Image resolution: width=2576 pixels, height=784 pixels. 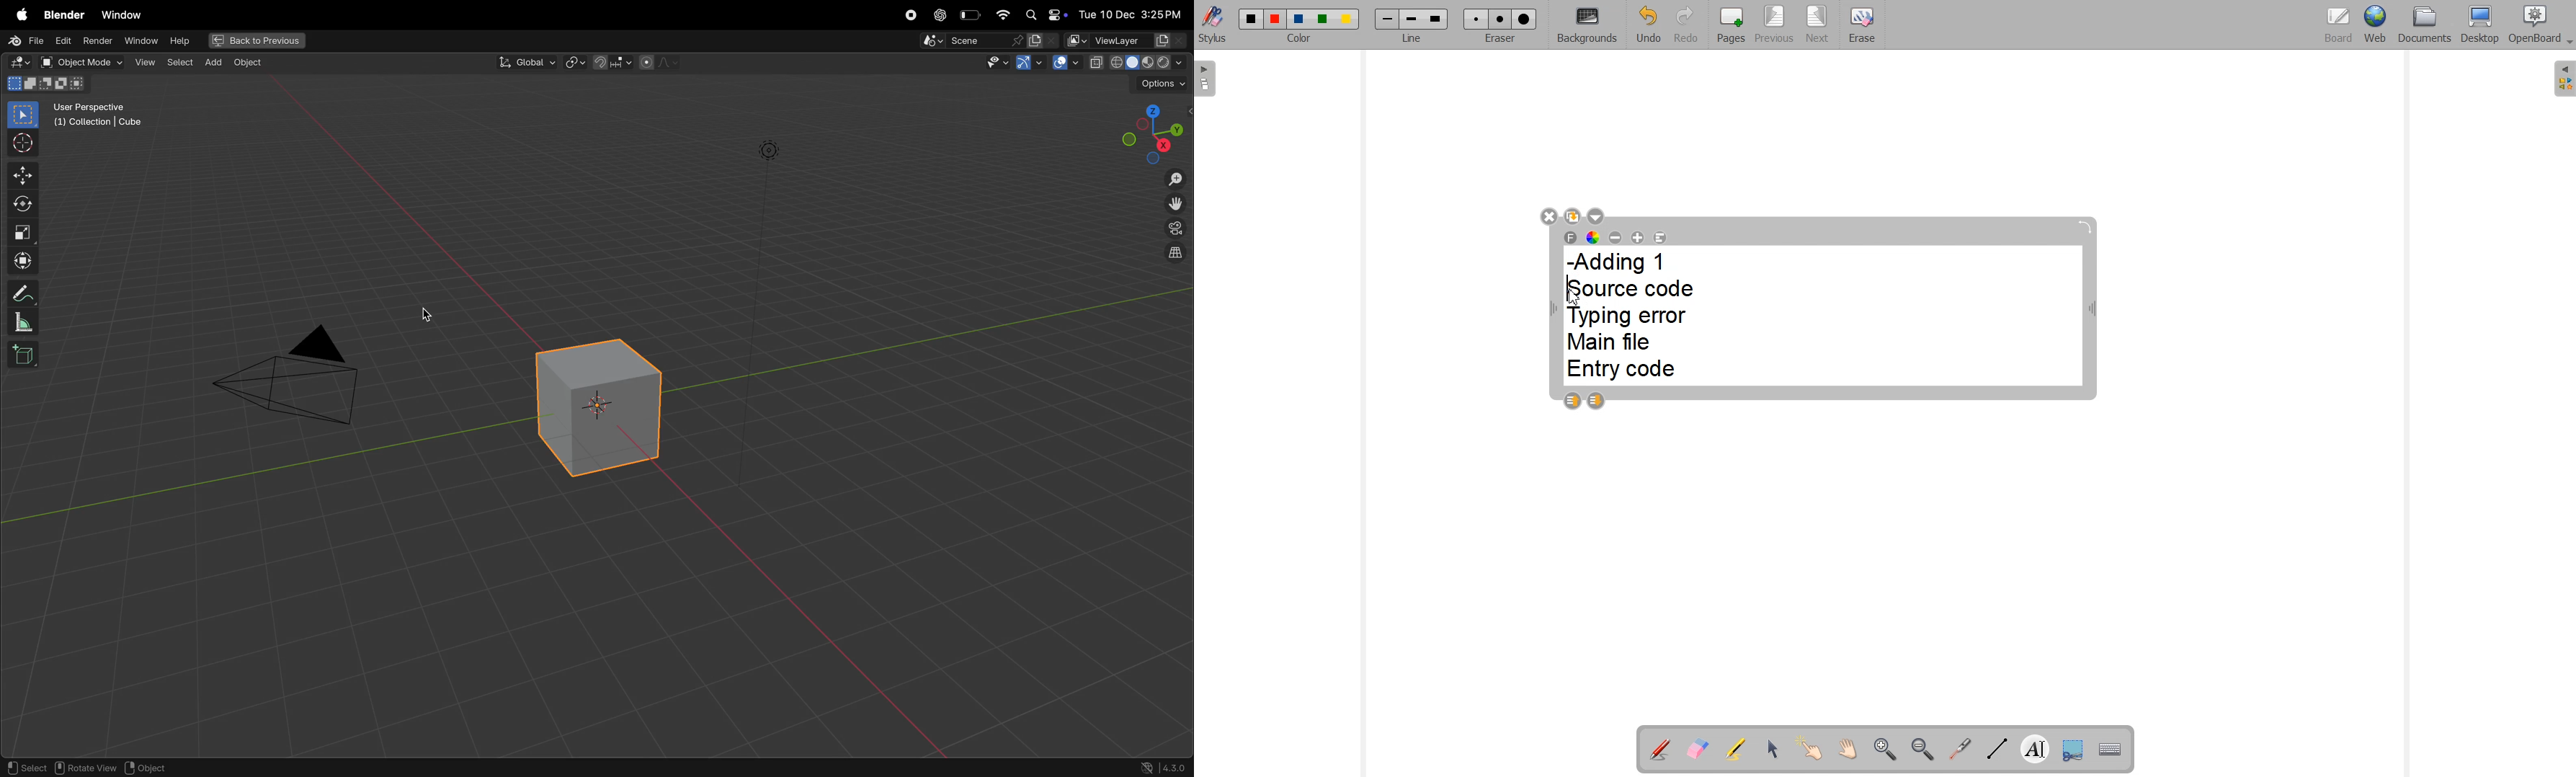 What do you see at coordinates (181, 41) in the screenshot?
I see `Help` at bounding box center [181, 41].